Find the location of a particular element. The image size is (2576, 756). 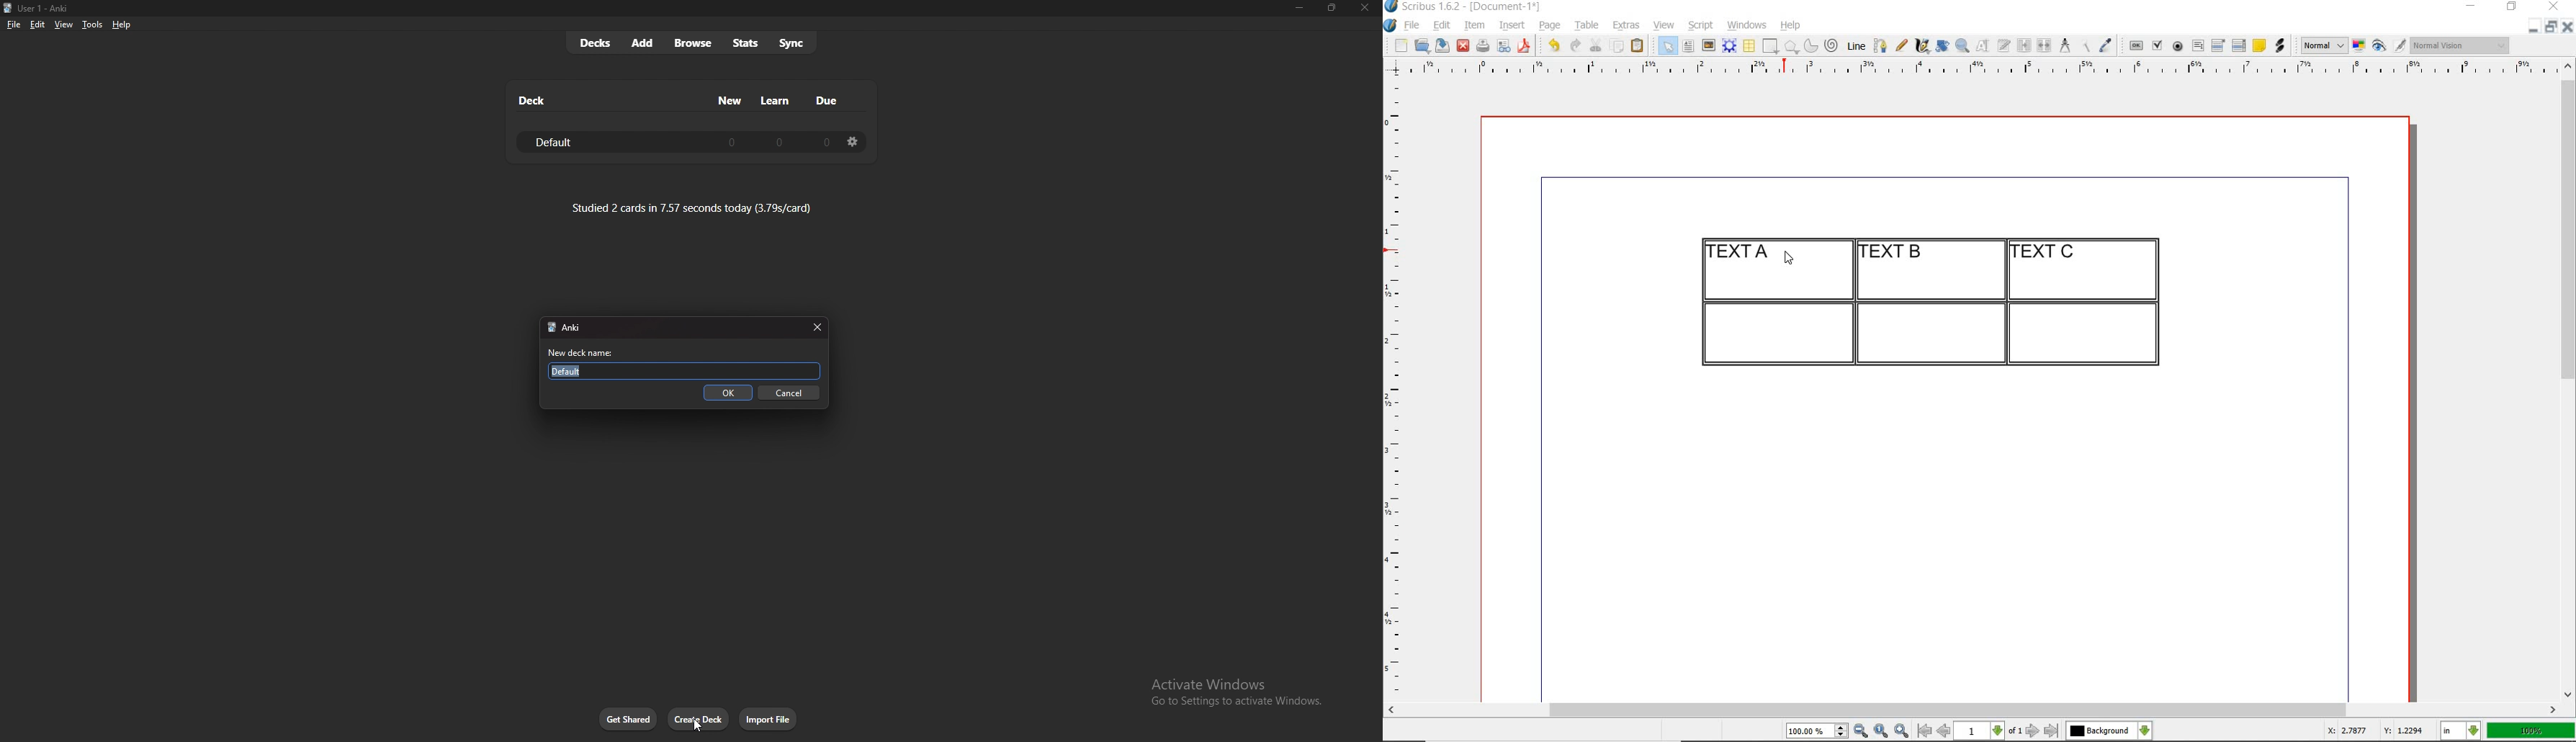

visual appearance of the display is located at coordinates (2461, 45).